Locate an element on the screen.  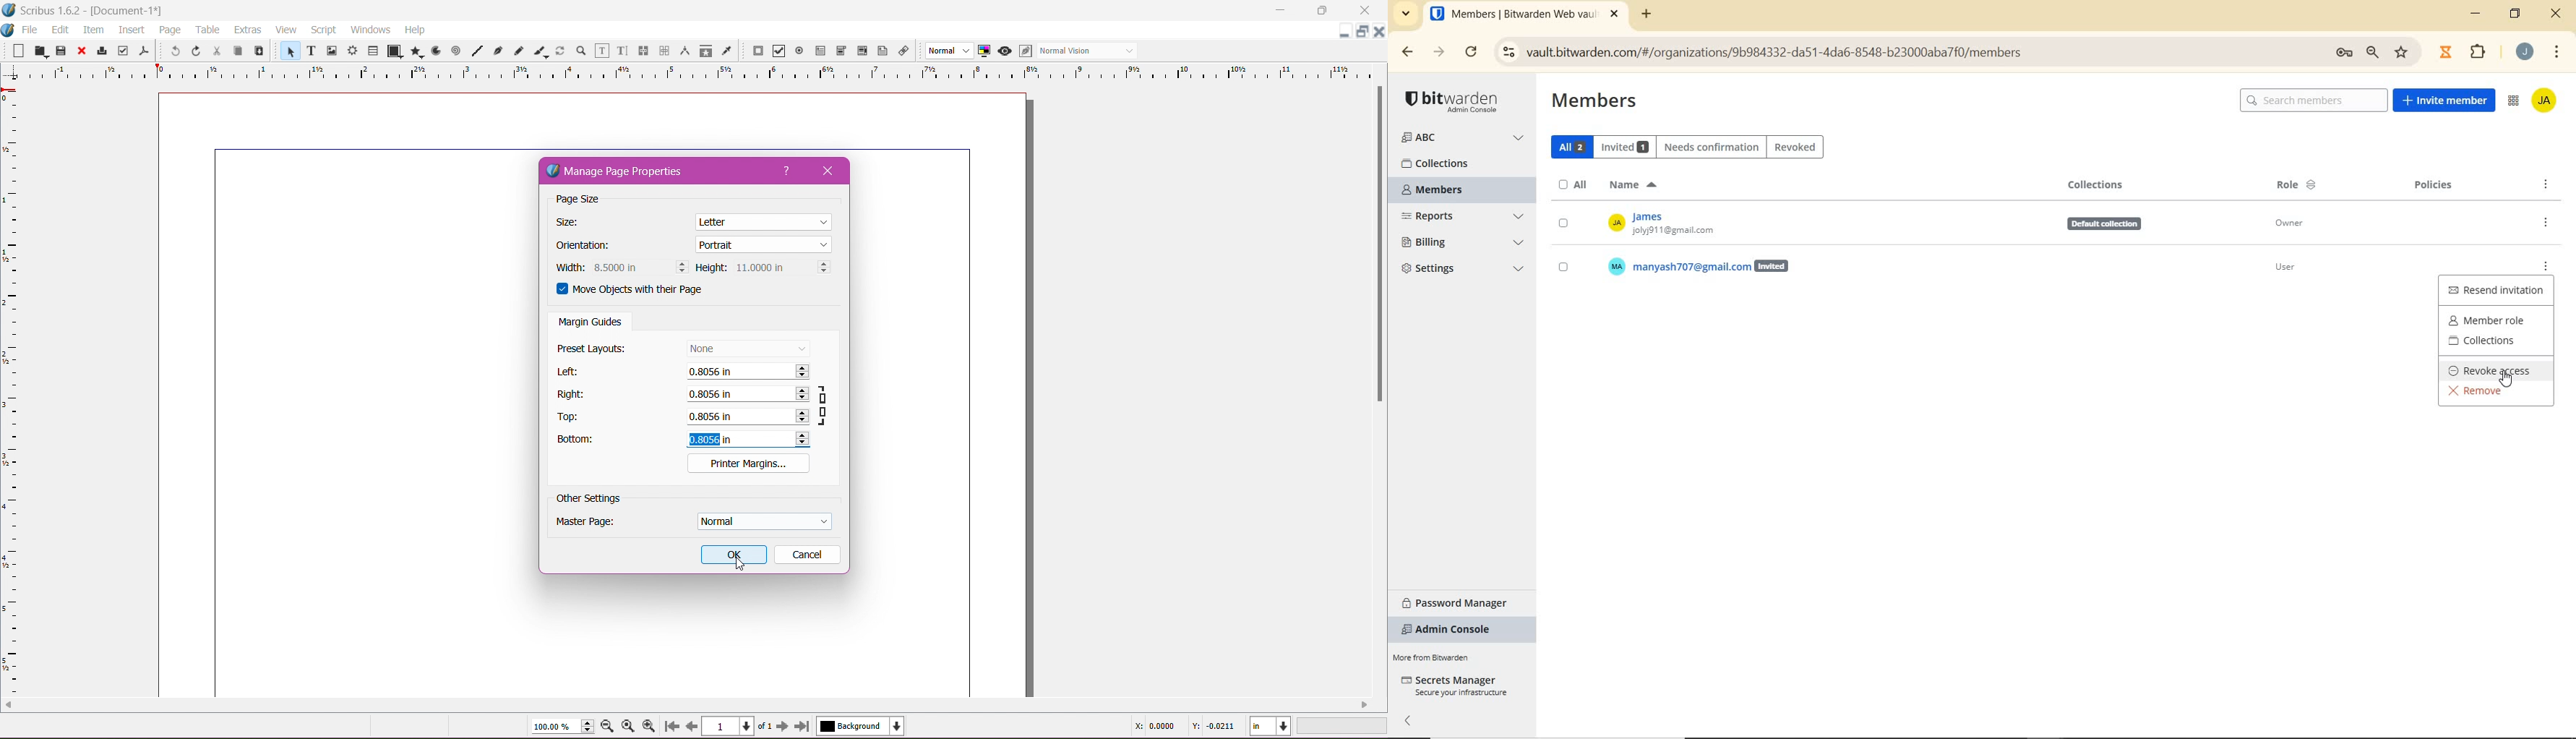
Copy Item Properties is located at coordinates (705, 51).